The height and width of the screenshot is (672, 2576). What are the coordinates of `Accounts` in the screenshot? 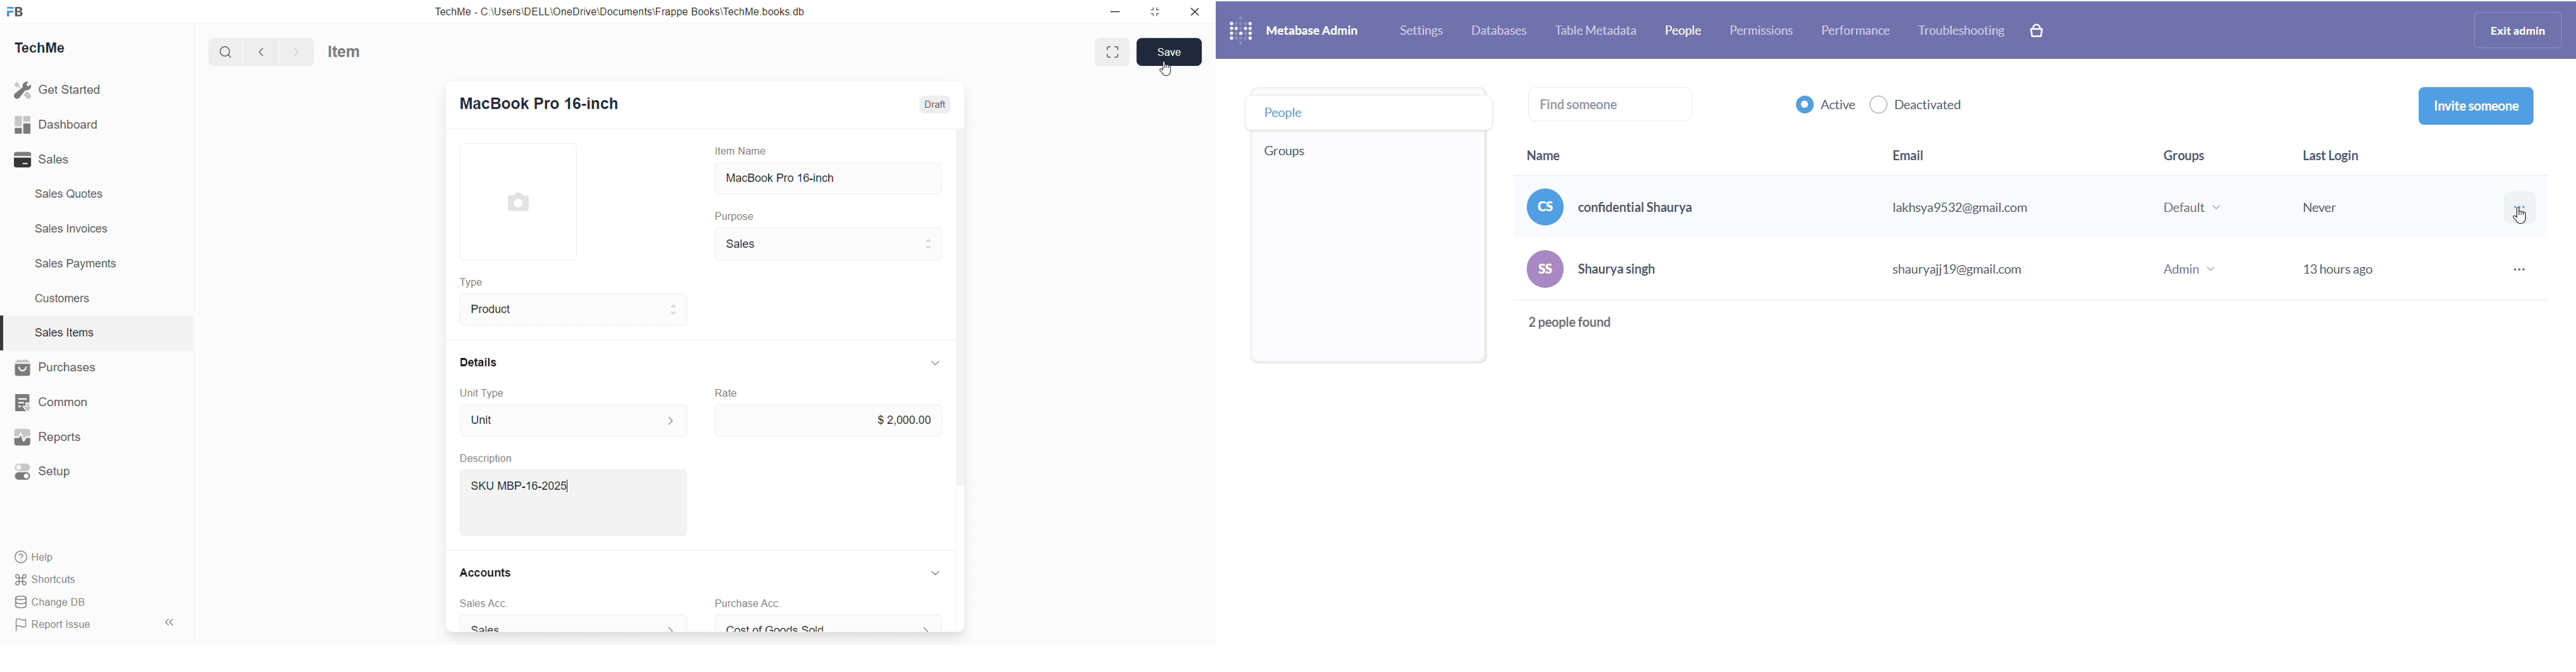 It's located at (485, 572).